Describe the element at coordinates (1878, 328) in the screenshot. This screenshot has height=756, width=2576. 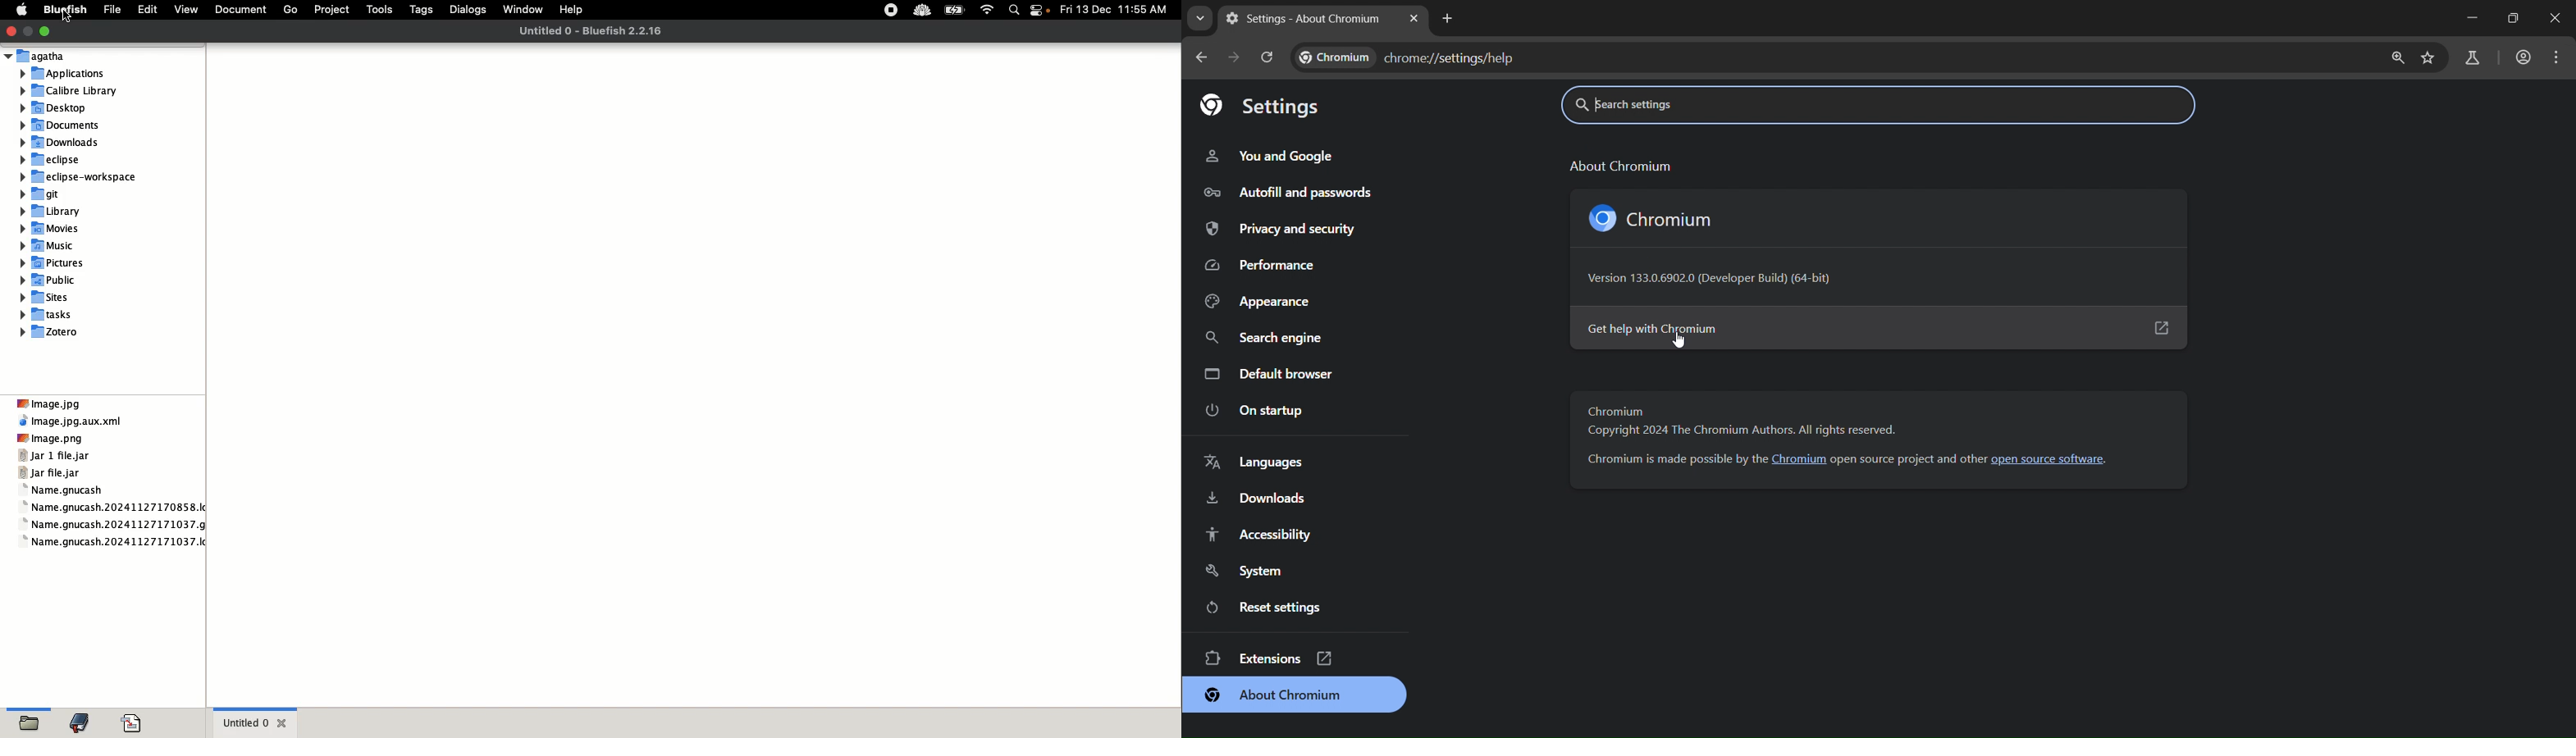
I see `get help with chromium` at that location.